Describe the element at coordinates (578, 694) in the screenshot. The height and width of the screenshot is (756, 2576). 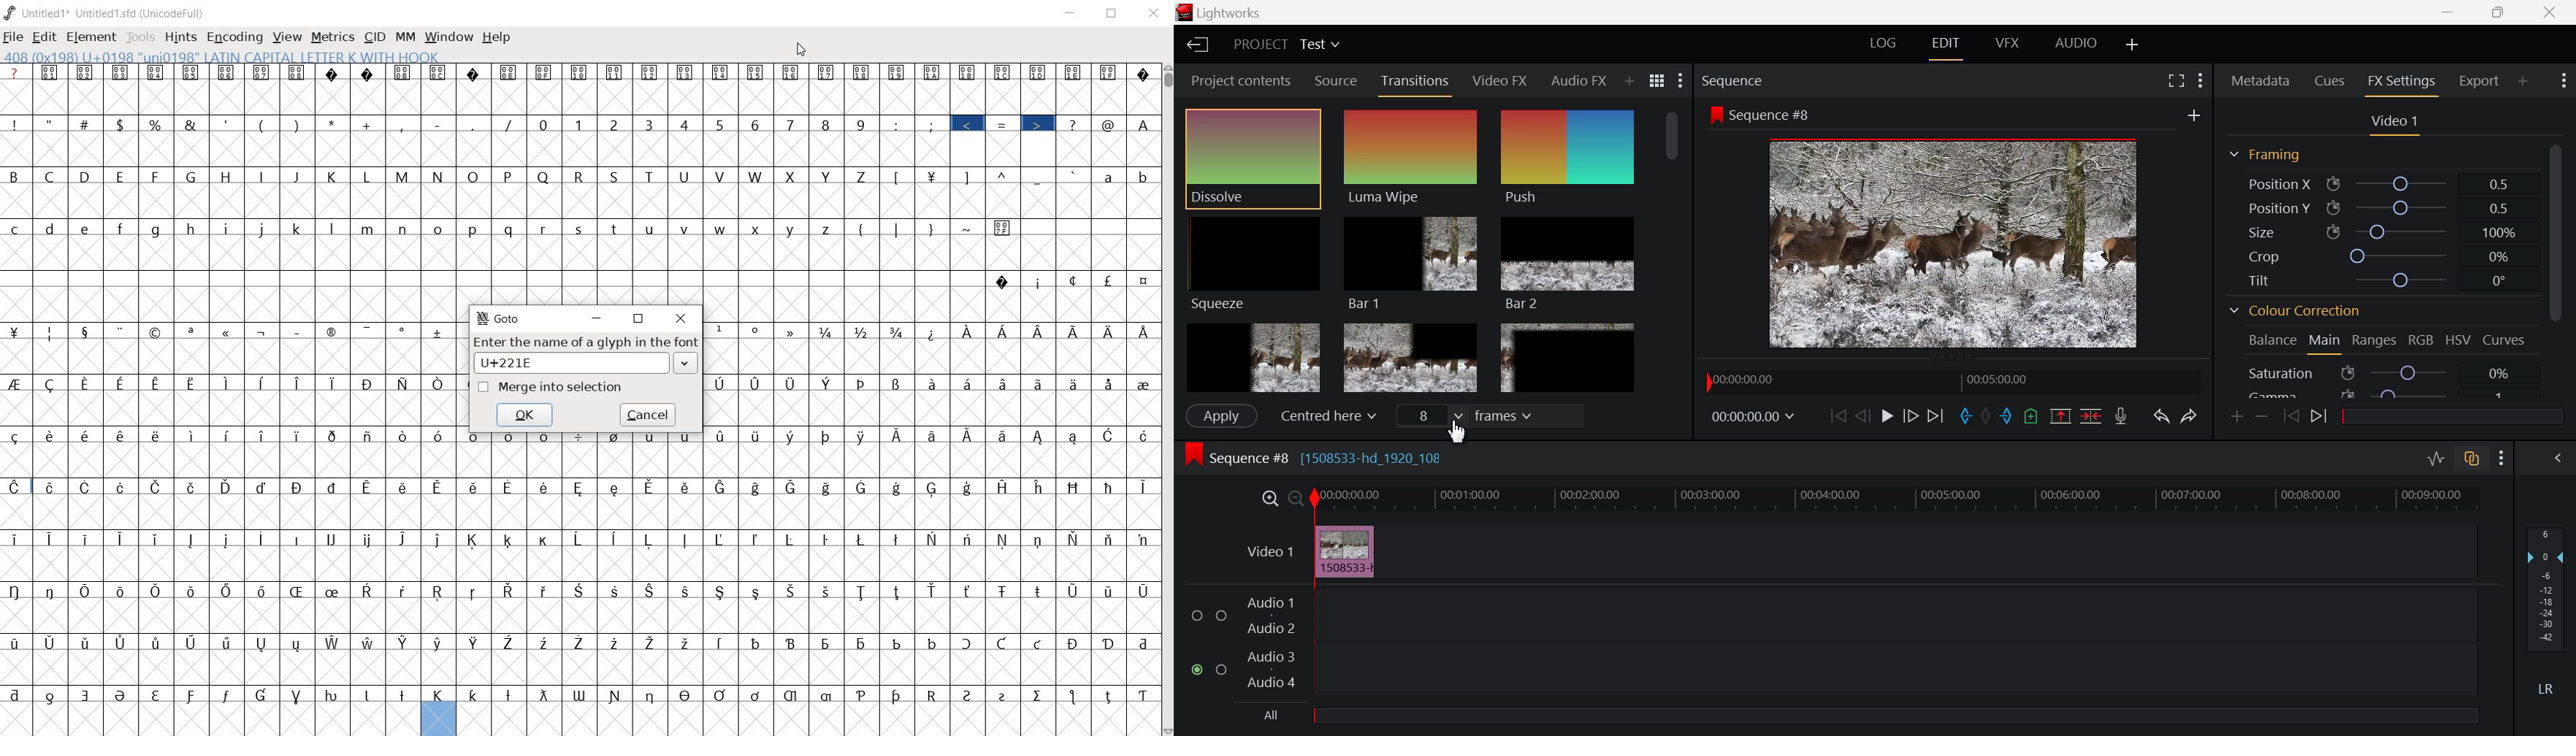
I see `special letters` at that location.